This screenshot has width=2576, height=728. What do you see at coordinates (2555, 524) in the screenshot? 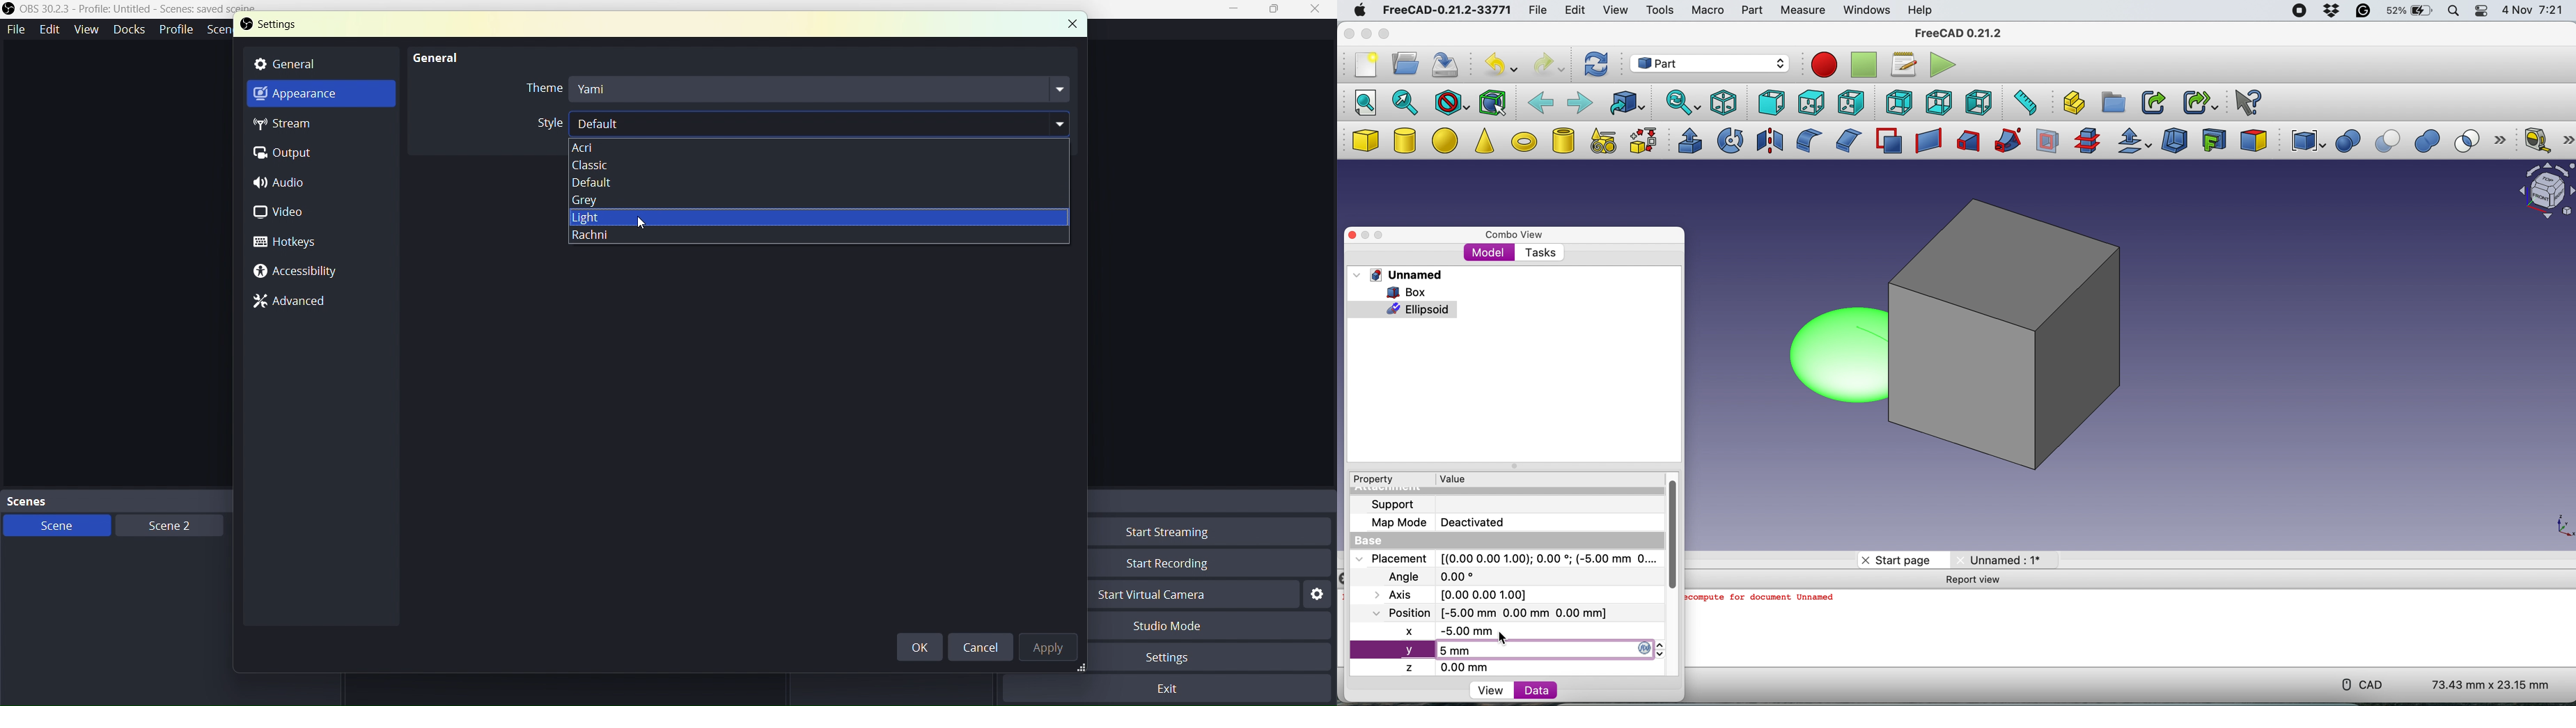
I see `xy coordinate` at bounding box center [2555, 524].